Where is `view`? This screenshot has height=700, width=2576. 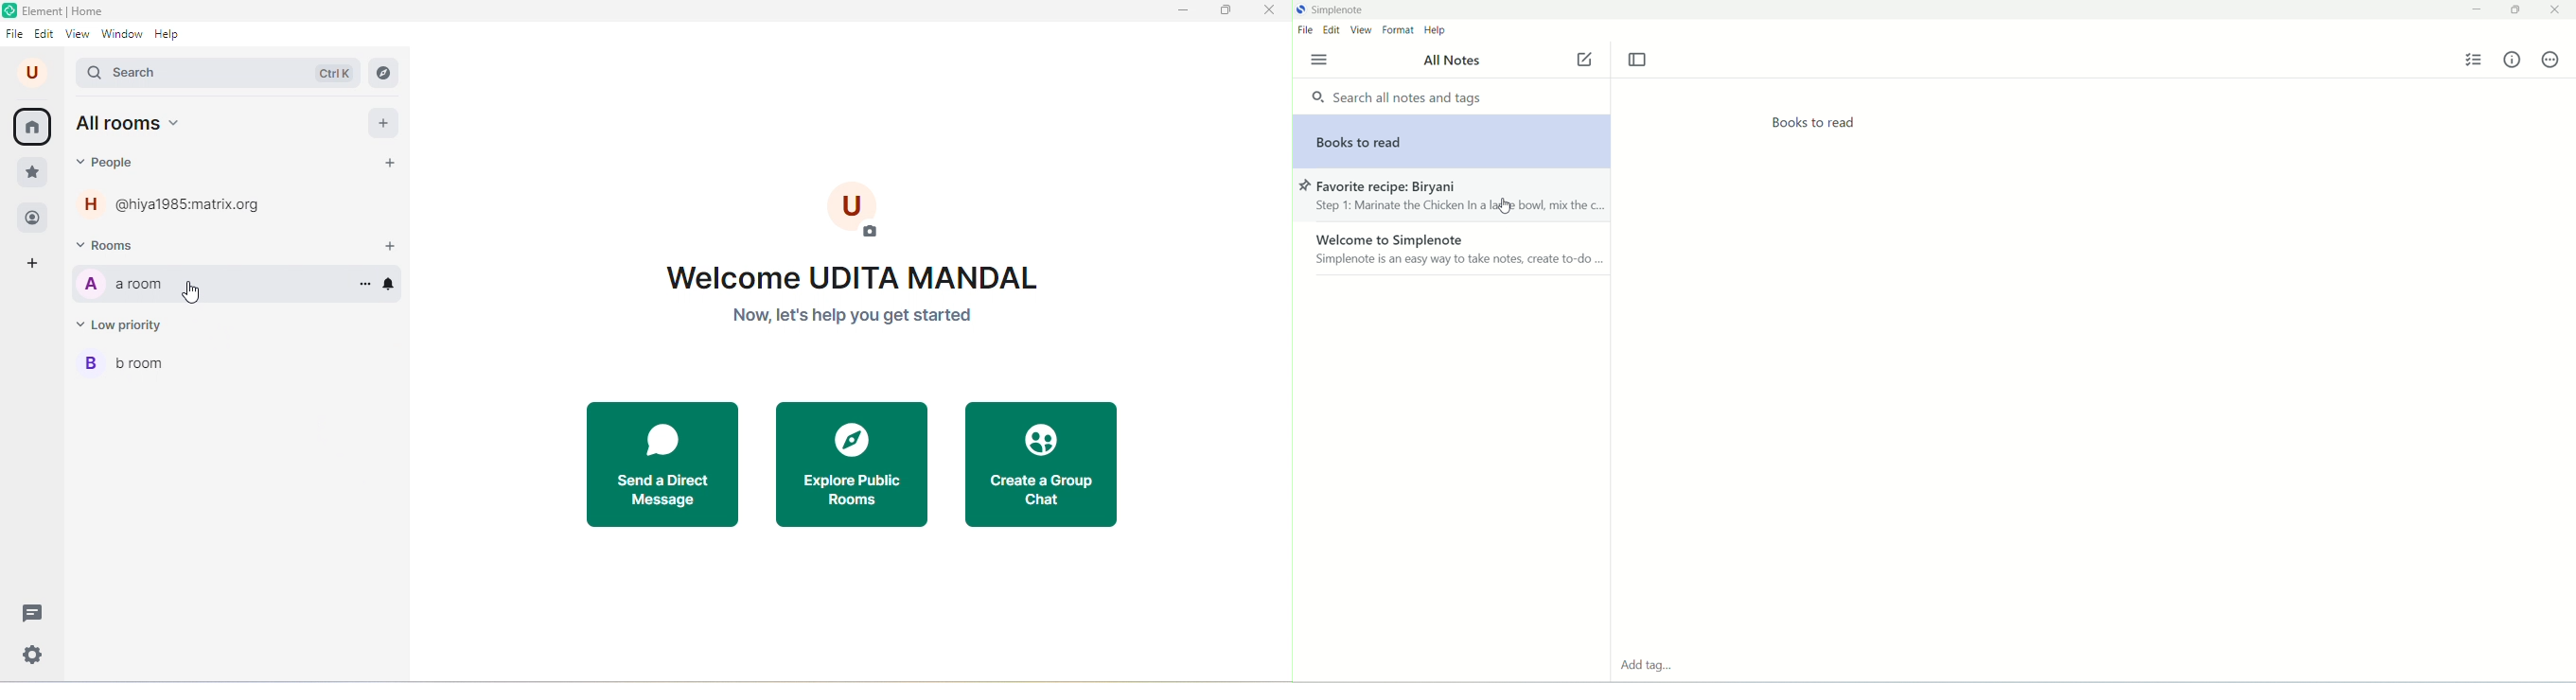 view is located at coordinates (1360, 30).